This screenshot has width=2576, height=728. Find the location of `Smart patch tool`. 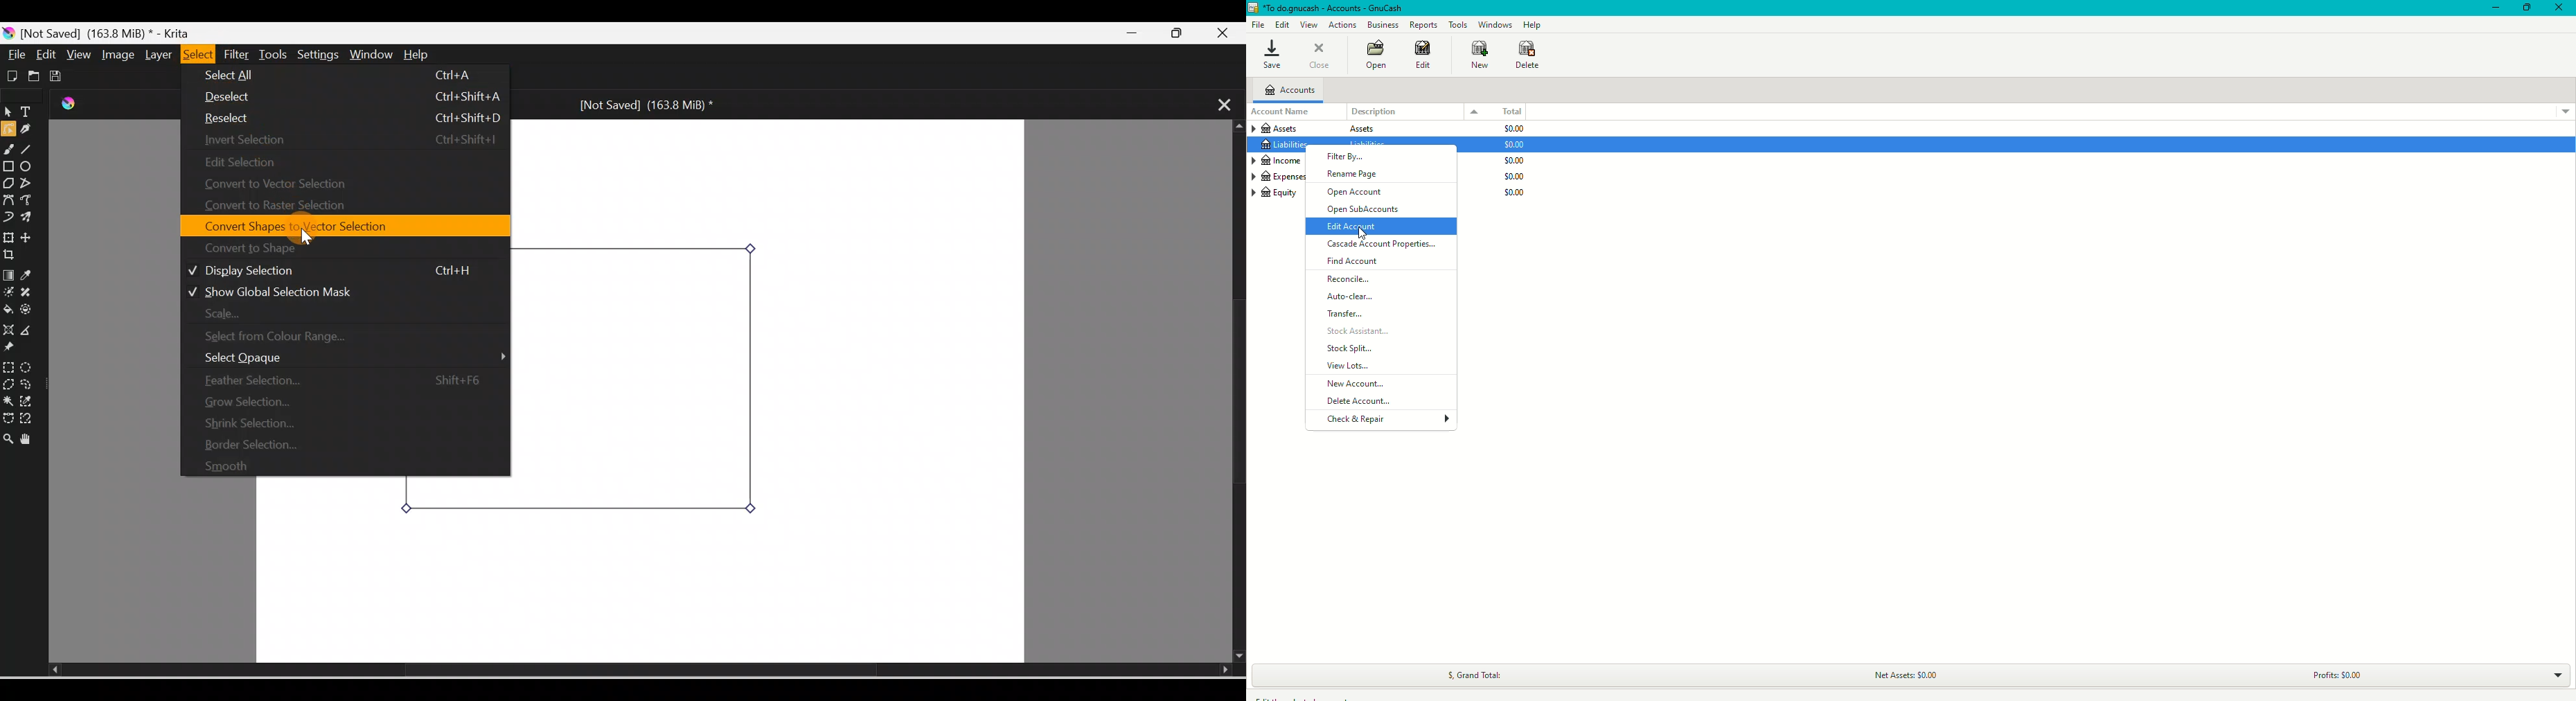

Smart patch tool is located at coordinates (32, 293).